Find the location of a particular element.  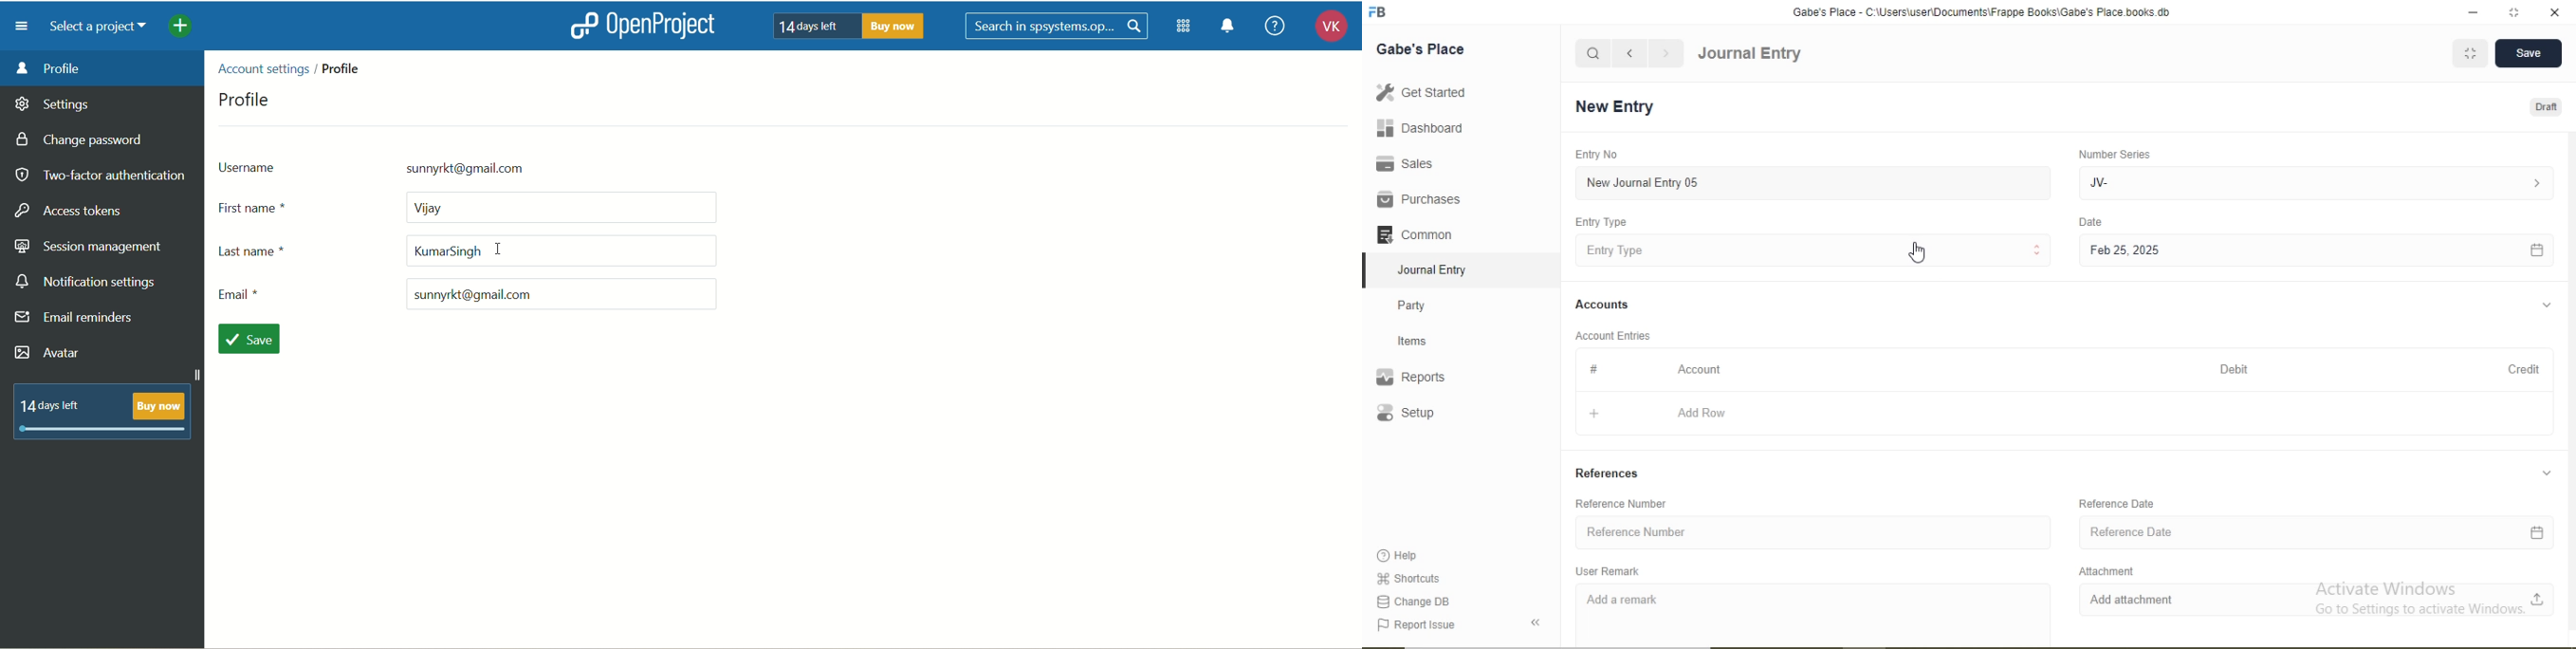

Purchases is located at coordinates (1419, 199).